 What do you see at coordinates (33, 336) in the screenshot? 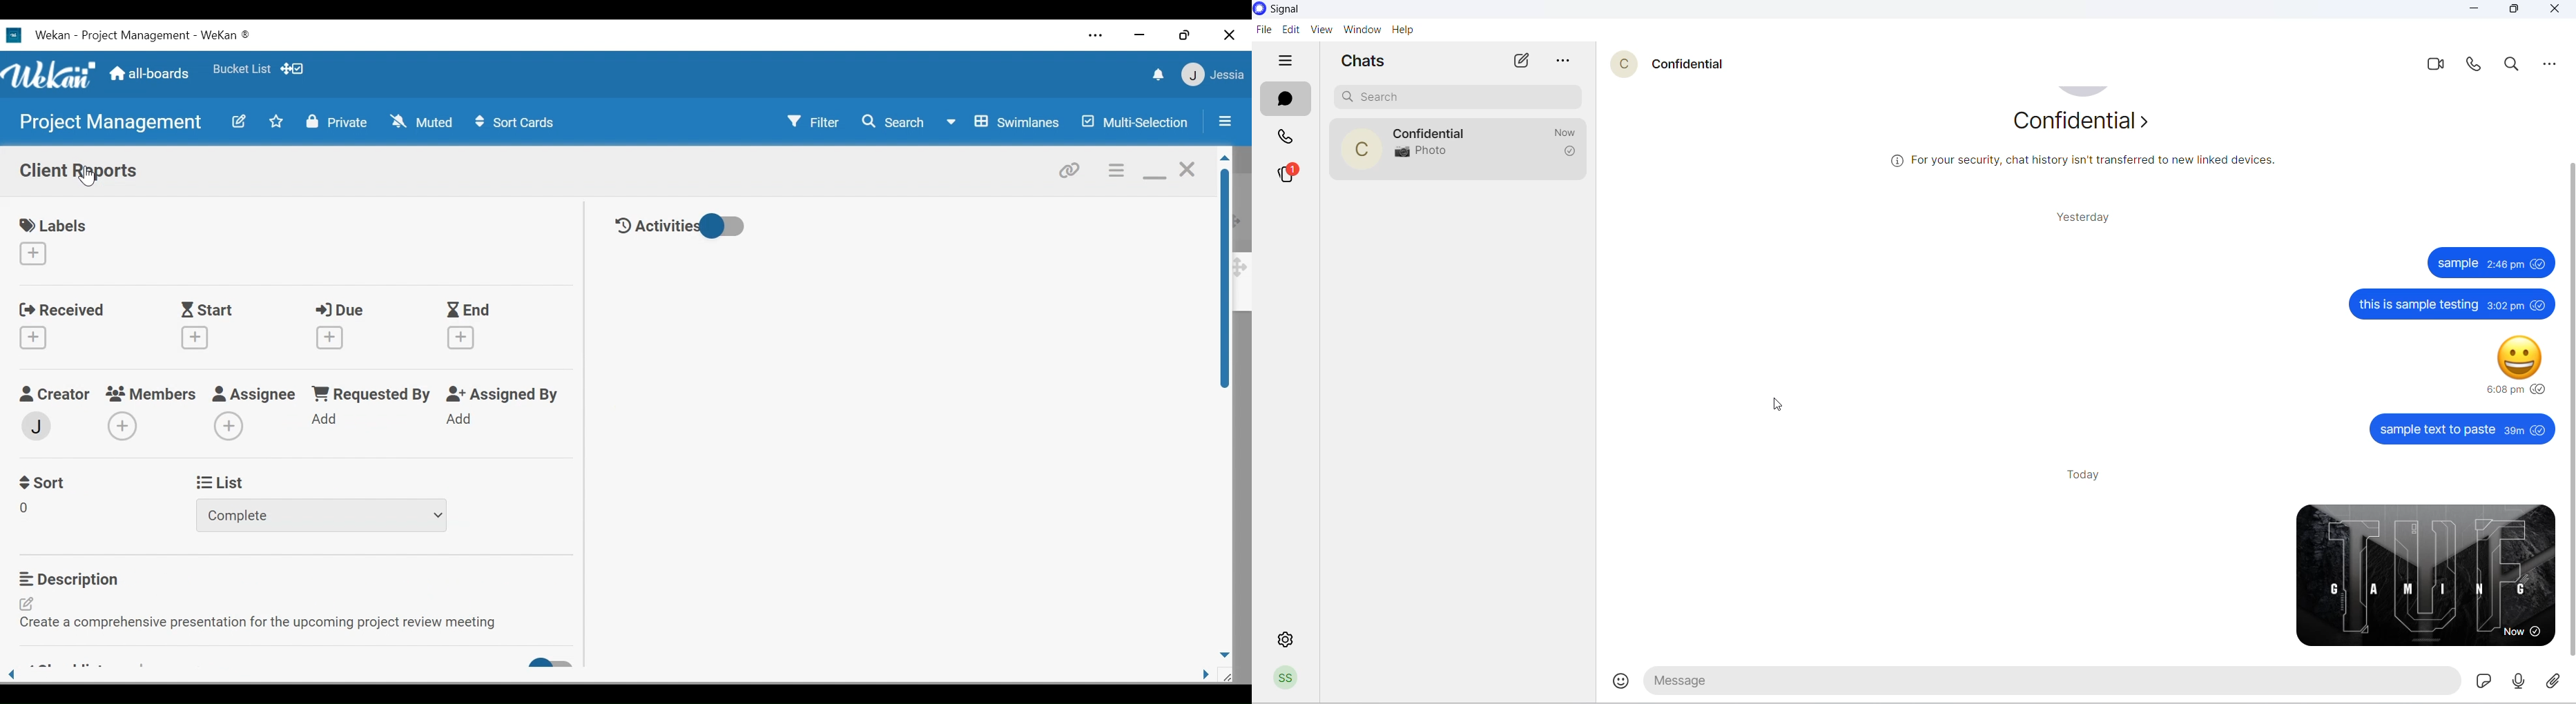
I see `Create Received date` at bounding box center [33, 336].